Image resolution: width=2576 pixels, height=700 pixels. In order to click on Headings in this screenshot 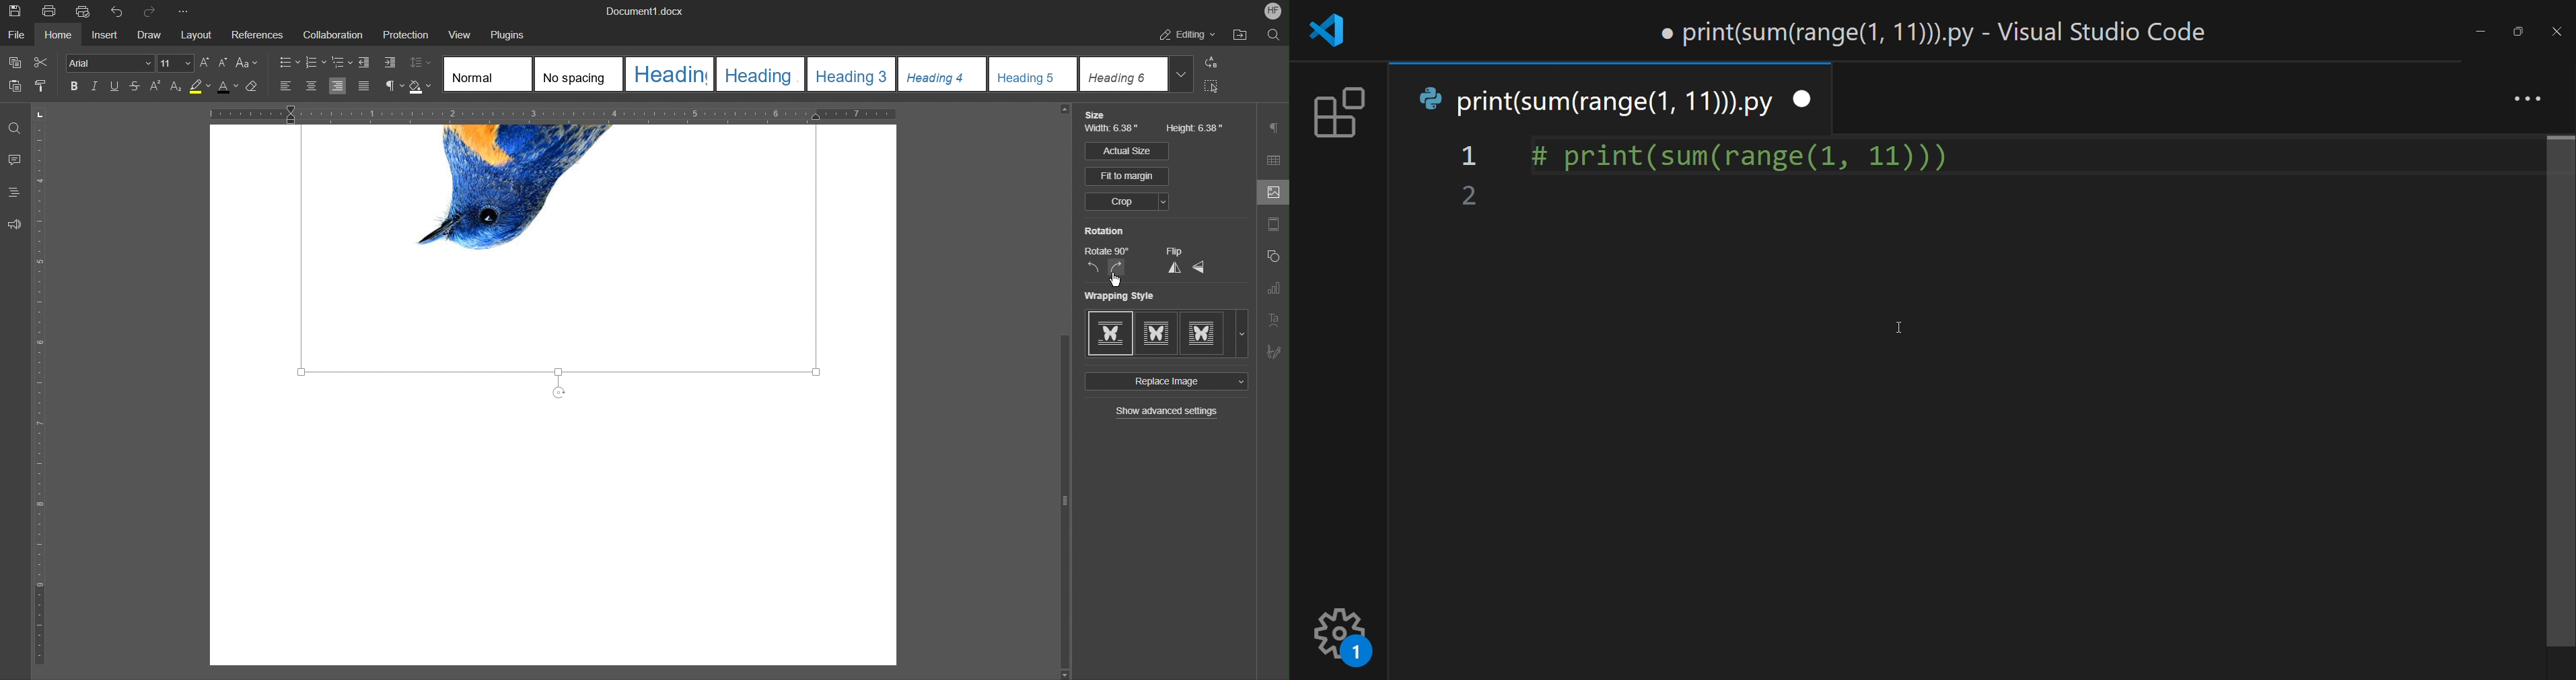, I will do `click(15, 193)`.